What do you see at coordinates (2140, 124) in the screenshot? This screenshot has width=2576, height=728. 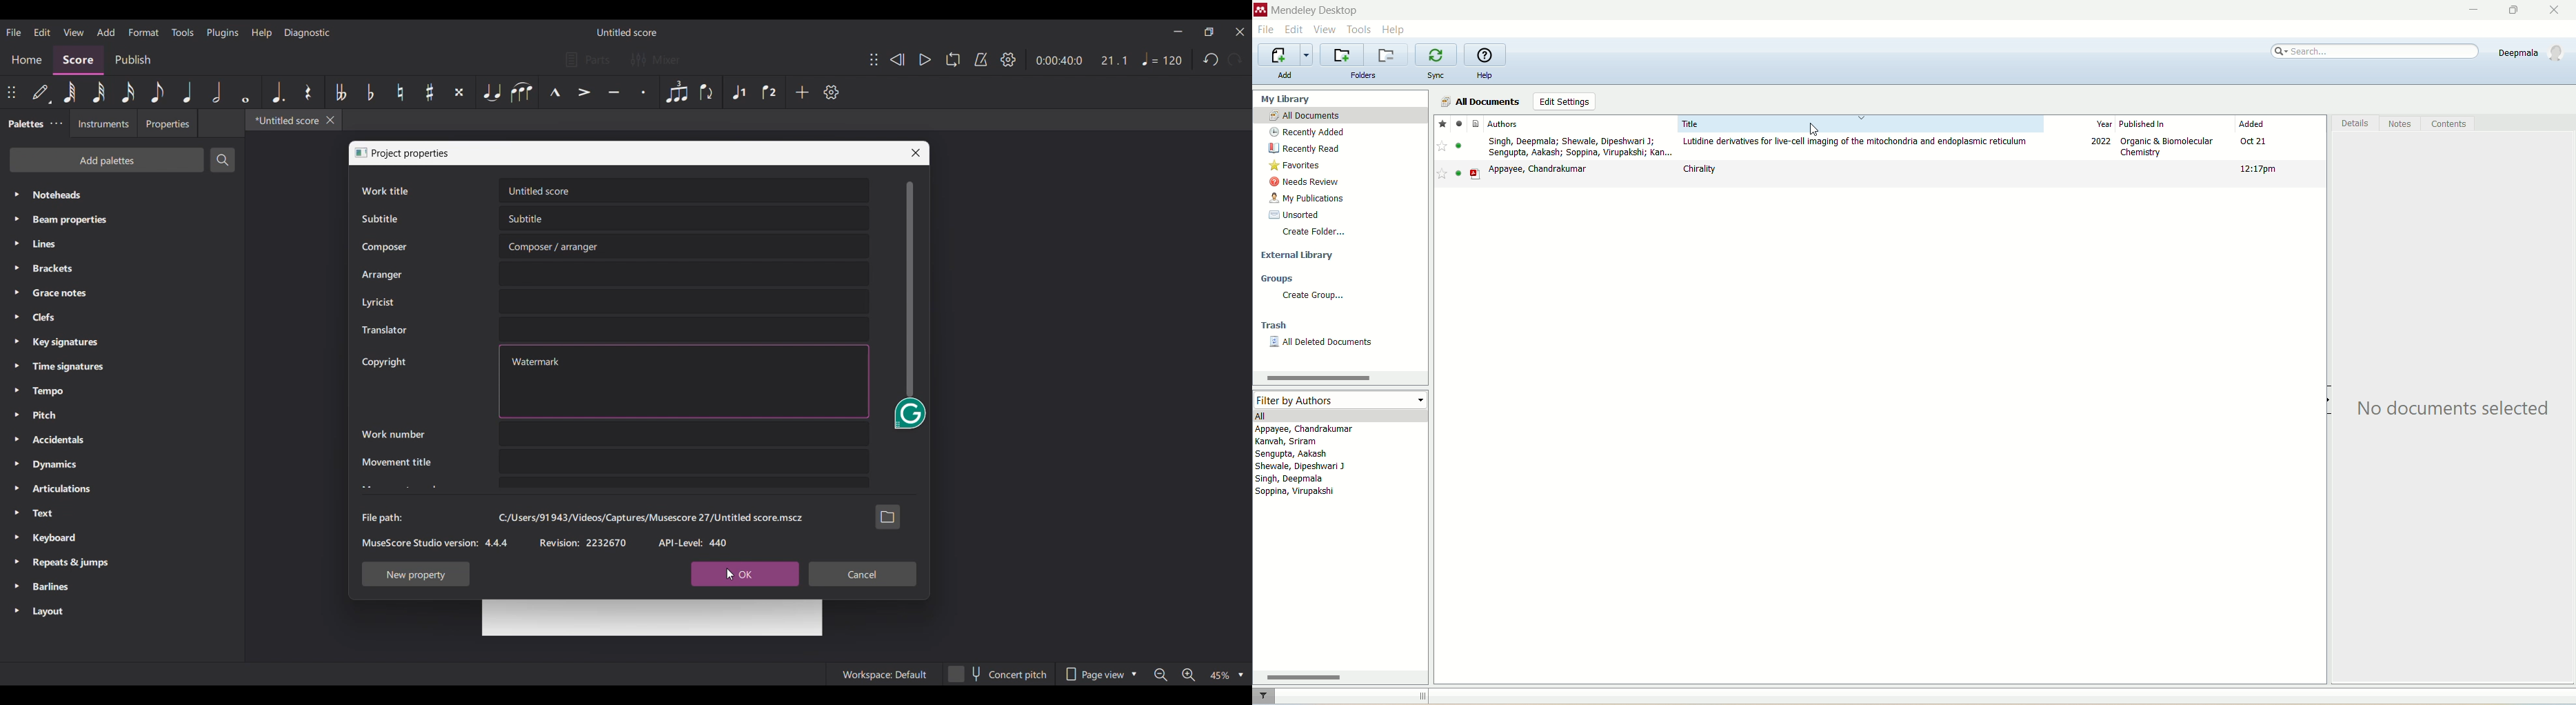 I see `year published in` at bounding box center [2140, 124].